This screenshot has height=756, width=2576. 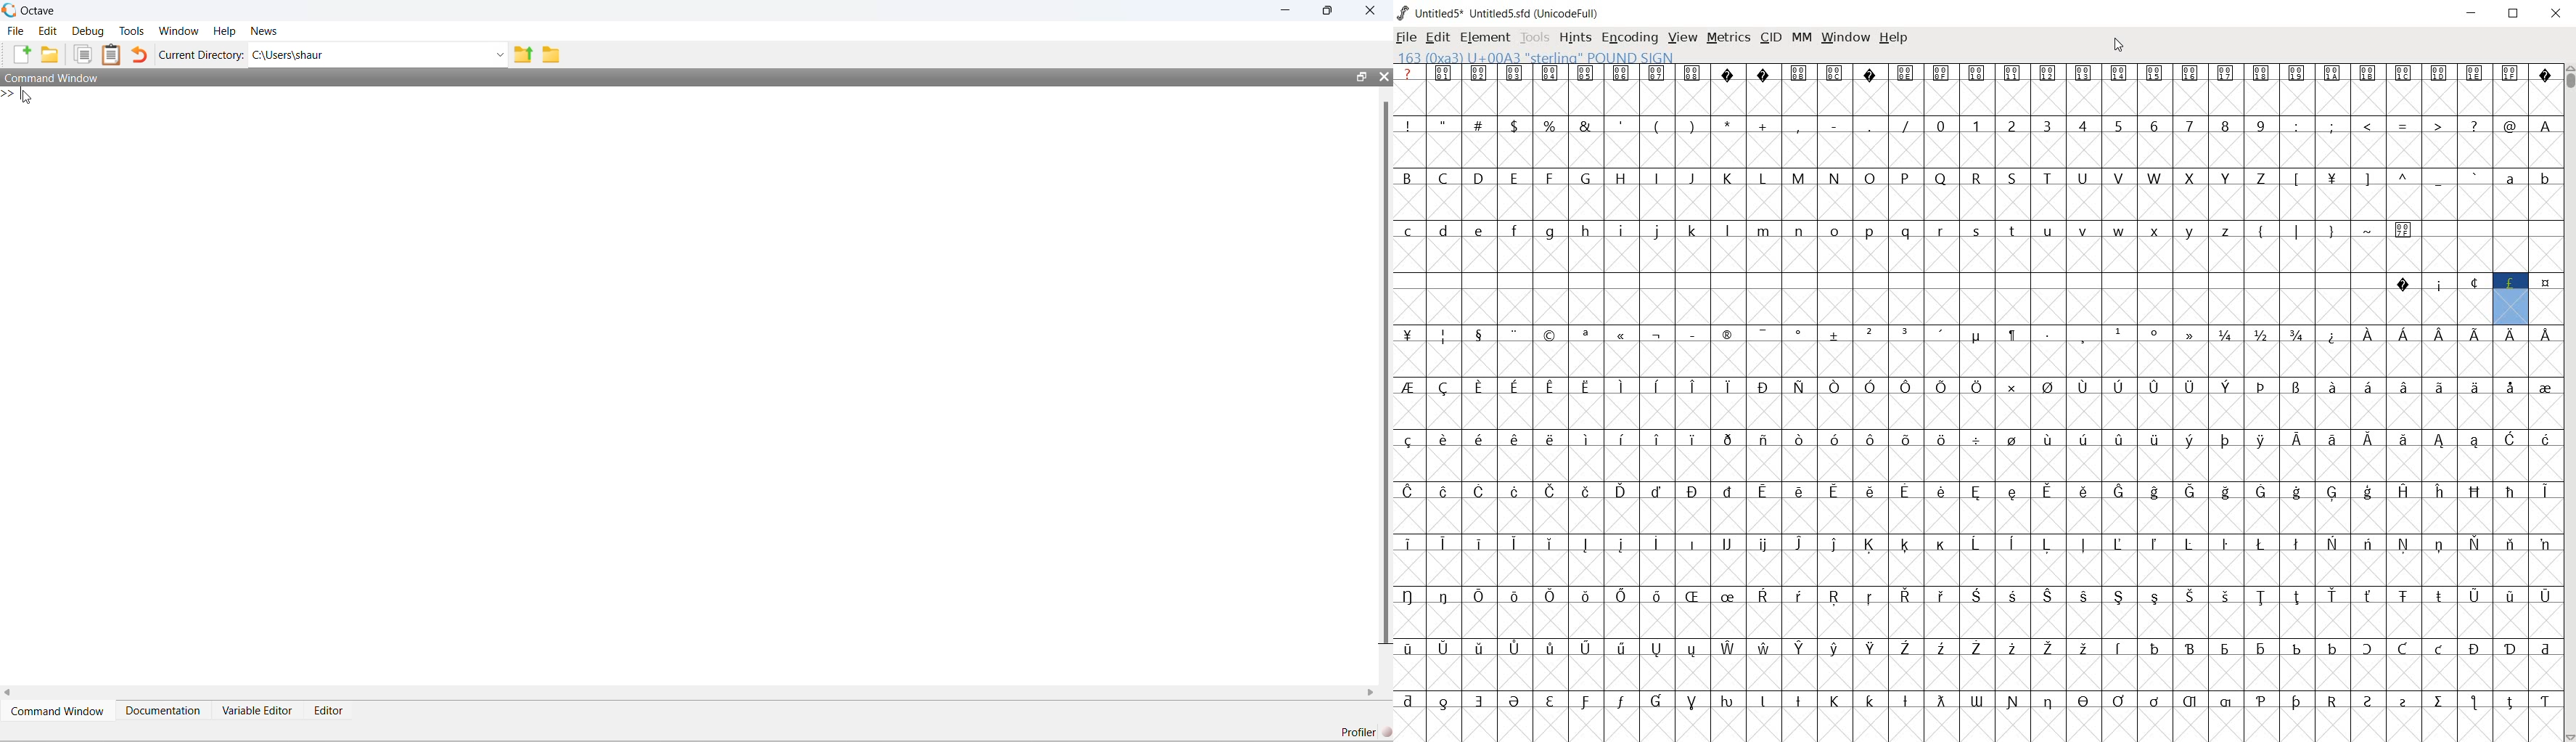 What do you see at coordinates (2569, 401) in the screenshot?
I see `SCROLLBAR` at bounding box center [2569, 401].